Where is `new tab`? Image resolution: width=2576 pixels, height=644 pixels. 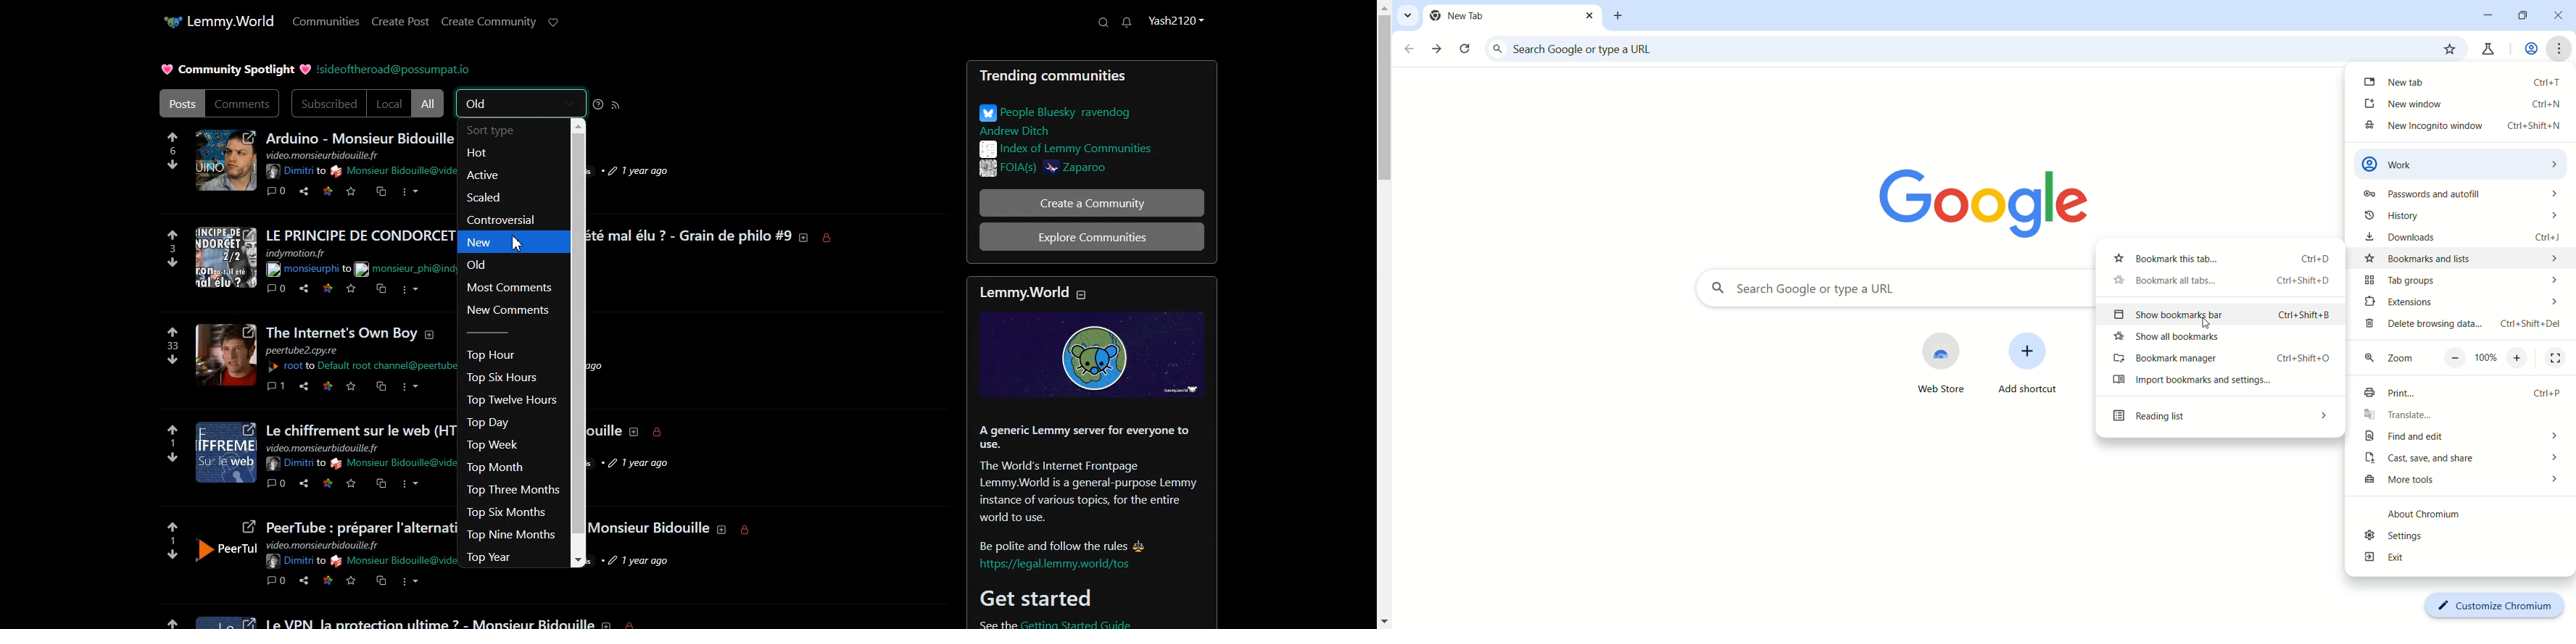
new tab is located at coordinates (1620, 16).